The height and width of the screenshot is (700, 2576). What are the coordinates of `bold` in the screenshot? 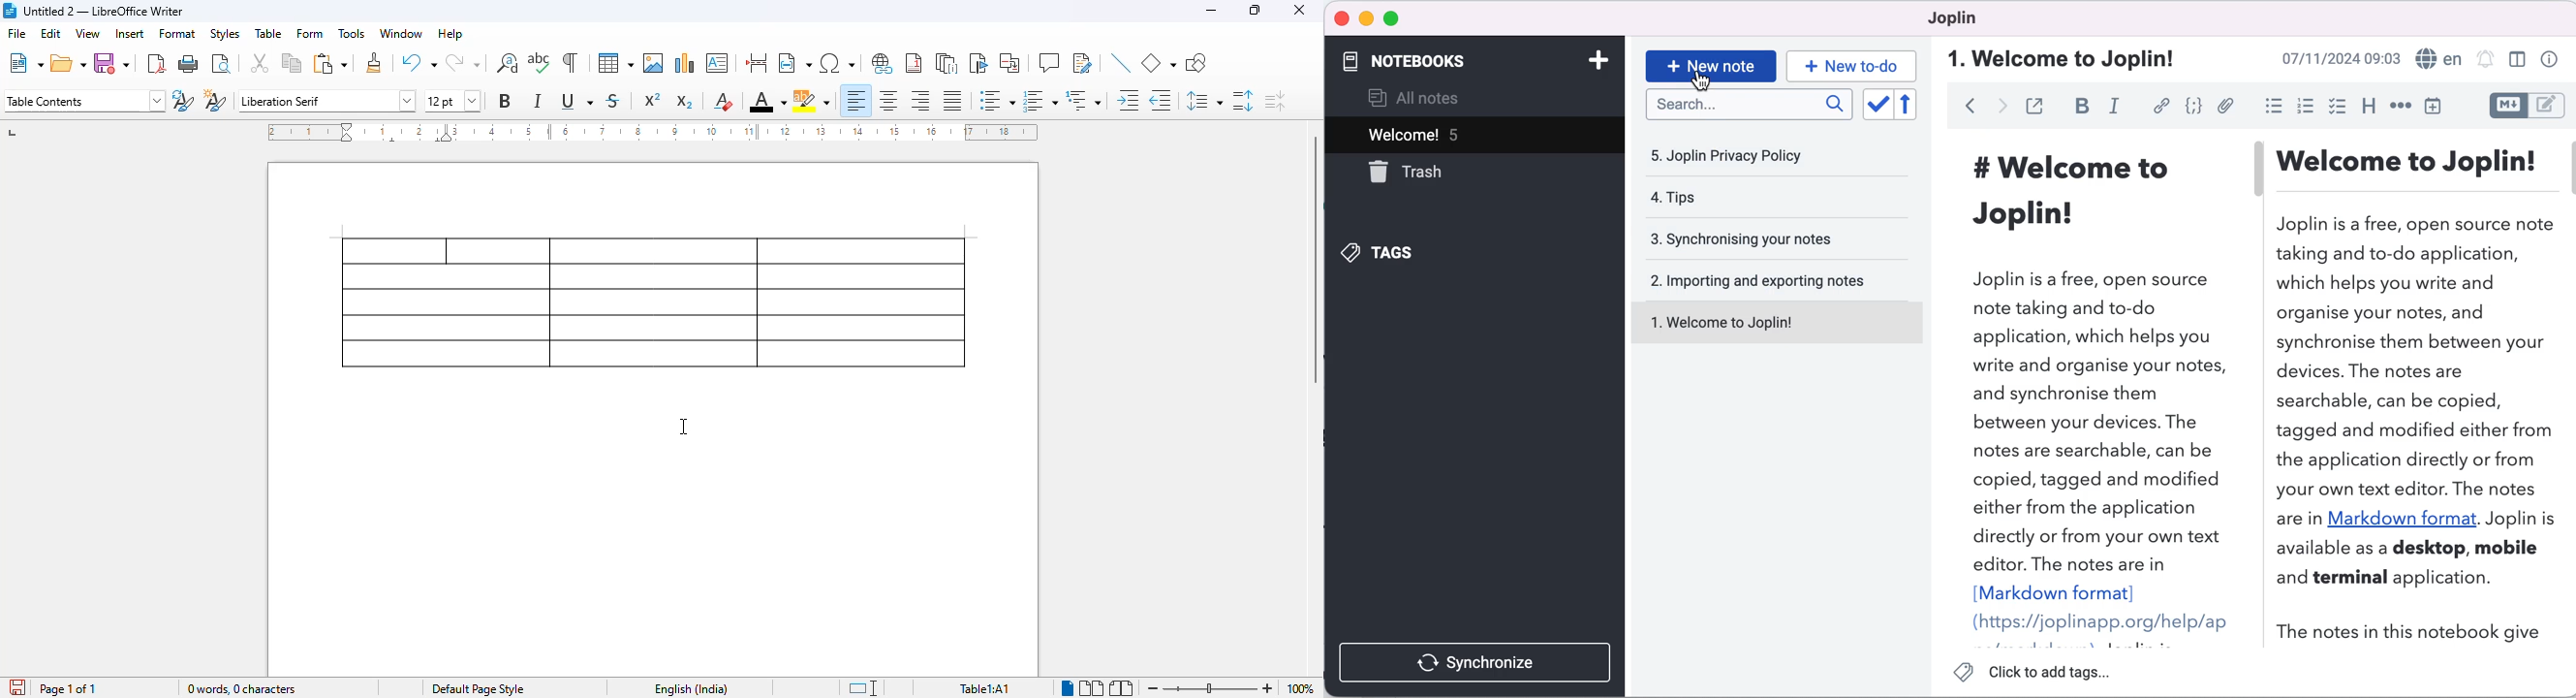 It's located at (2082, 105).